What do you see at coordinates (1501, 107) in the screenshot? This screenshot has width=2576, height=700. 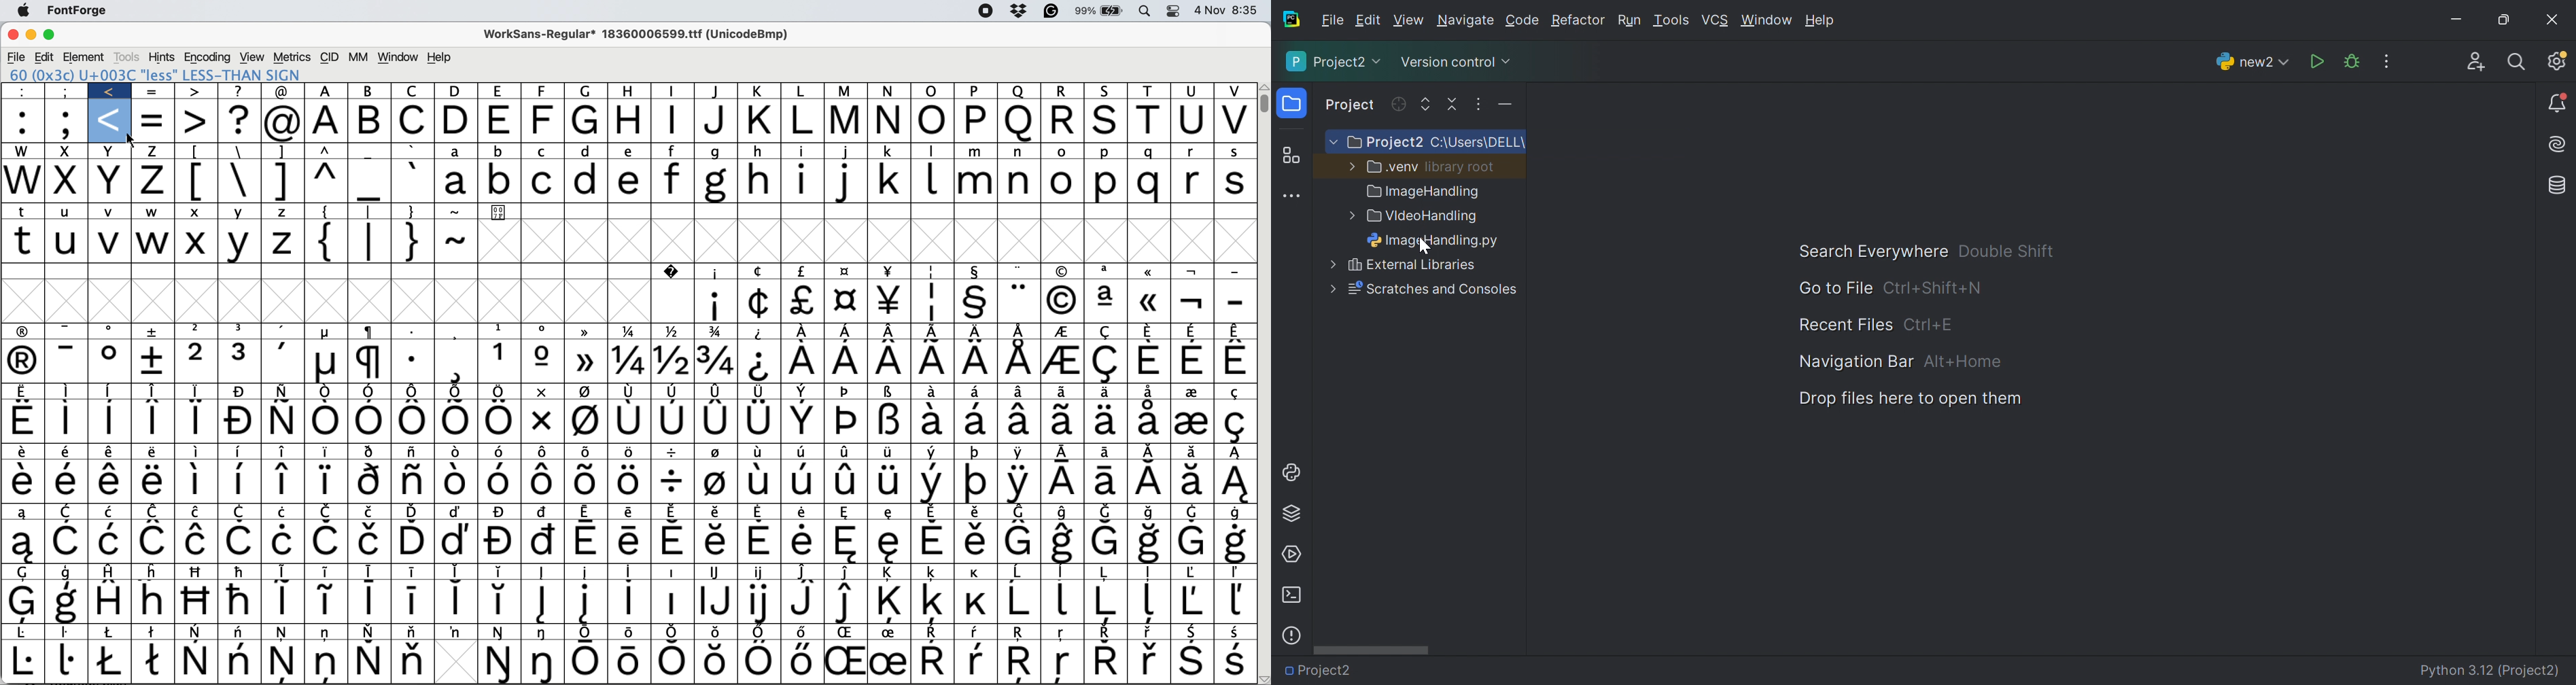 I see `More actions` at bounding box center [1501, 107].